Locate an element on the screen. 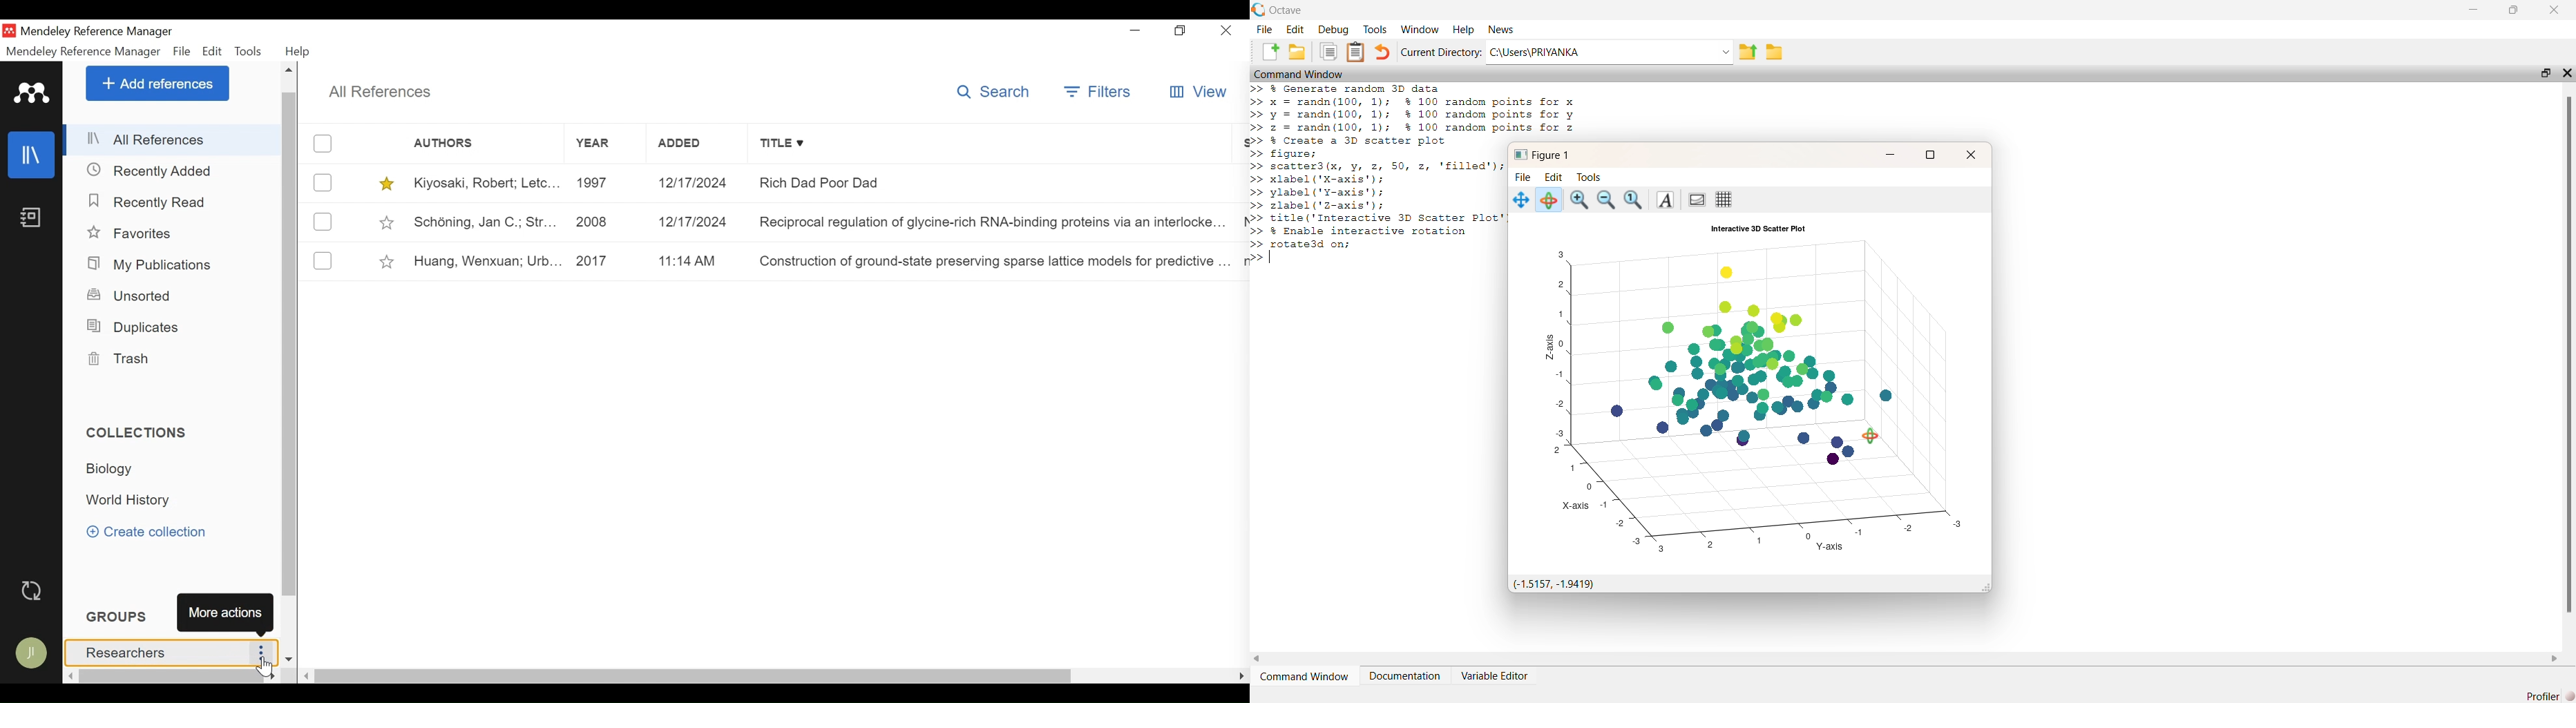 The height and width of the screenshot is (728, 2576). Mendeley Logo is located at coordinates (32, 93).